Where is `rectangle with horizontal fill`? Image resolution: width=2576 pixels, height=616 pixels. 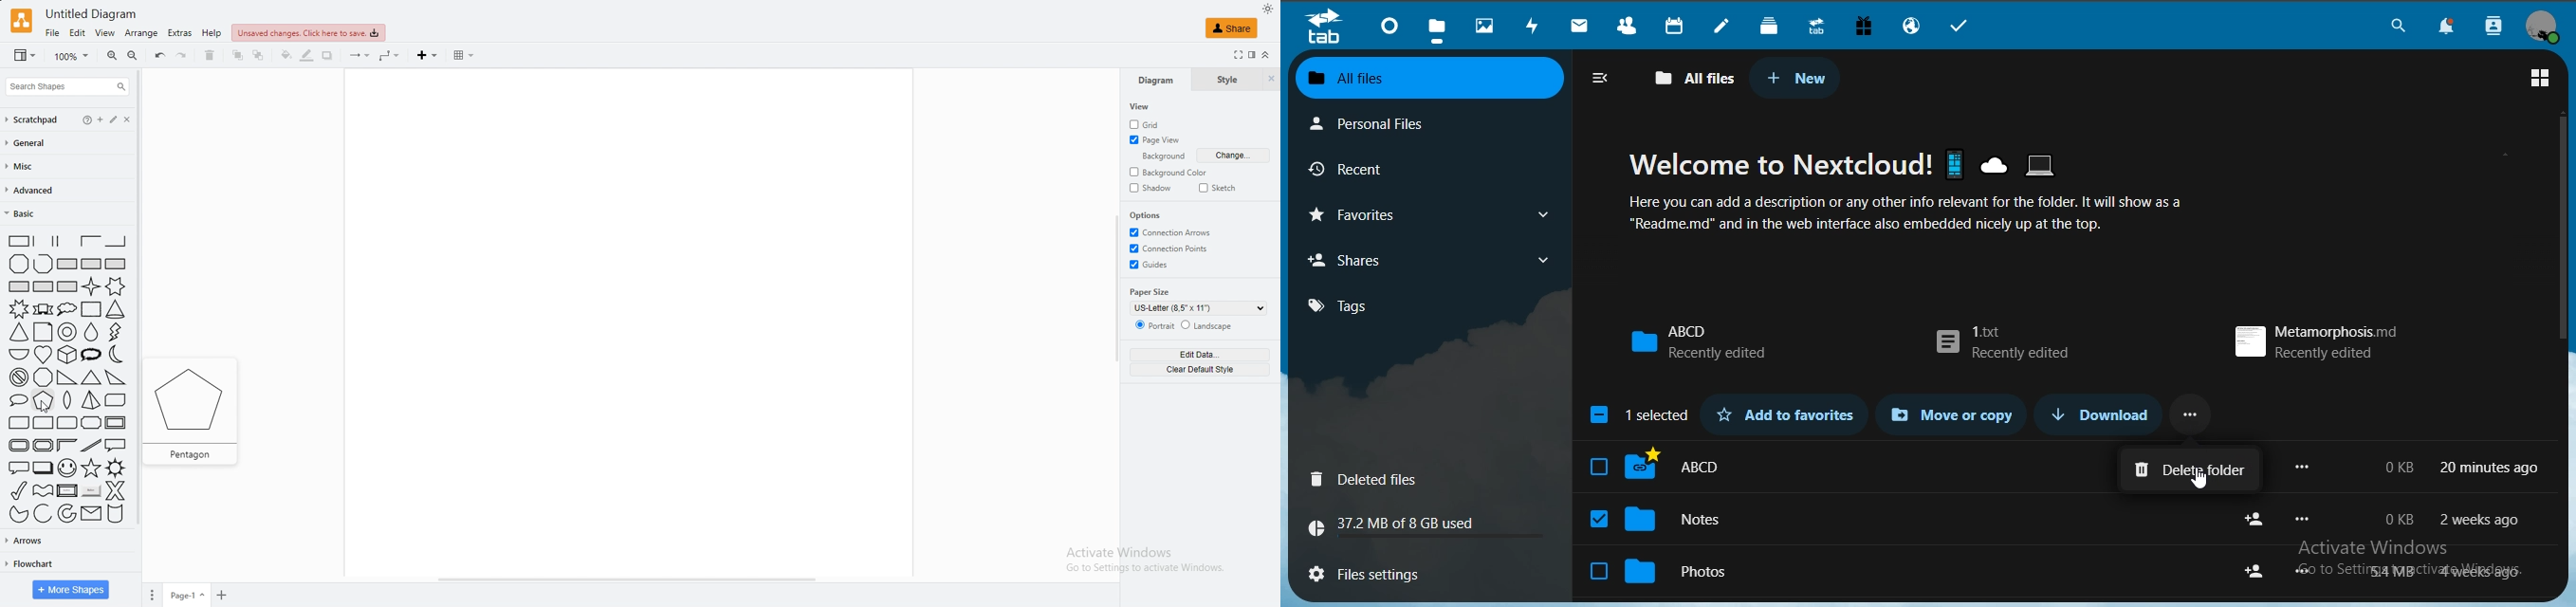
rectangle with horizontal fill is located at coordinates (19, 285).